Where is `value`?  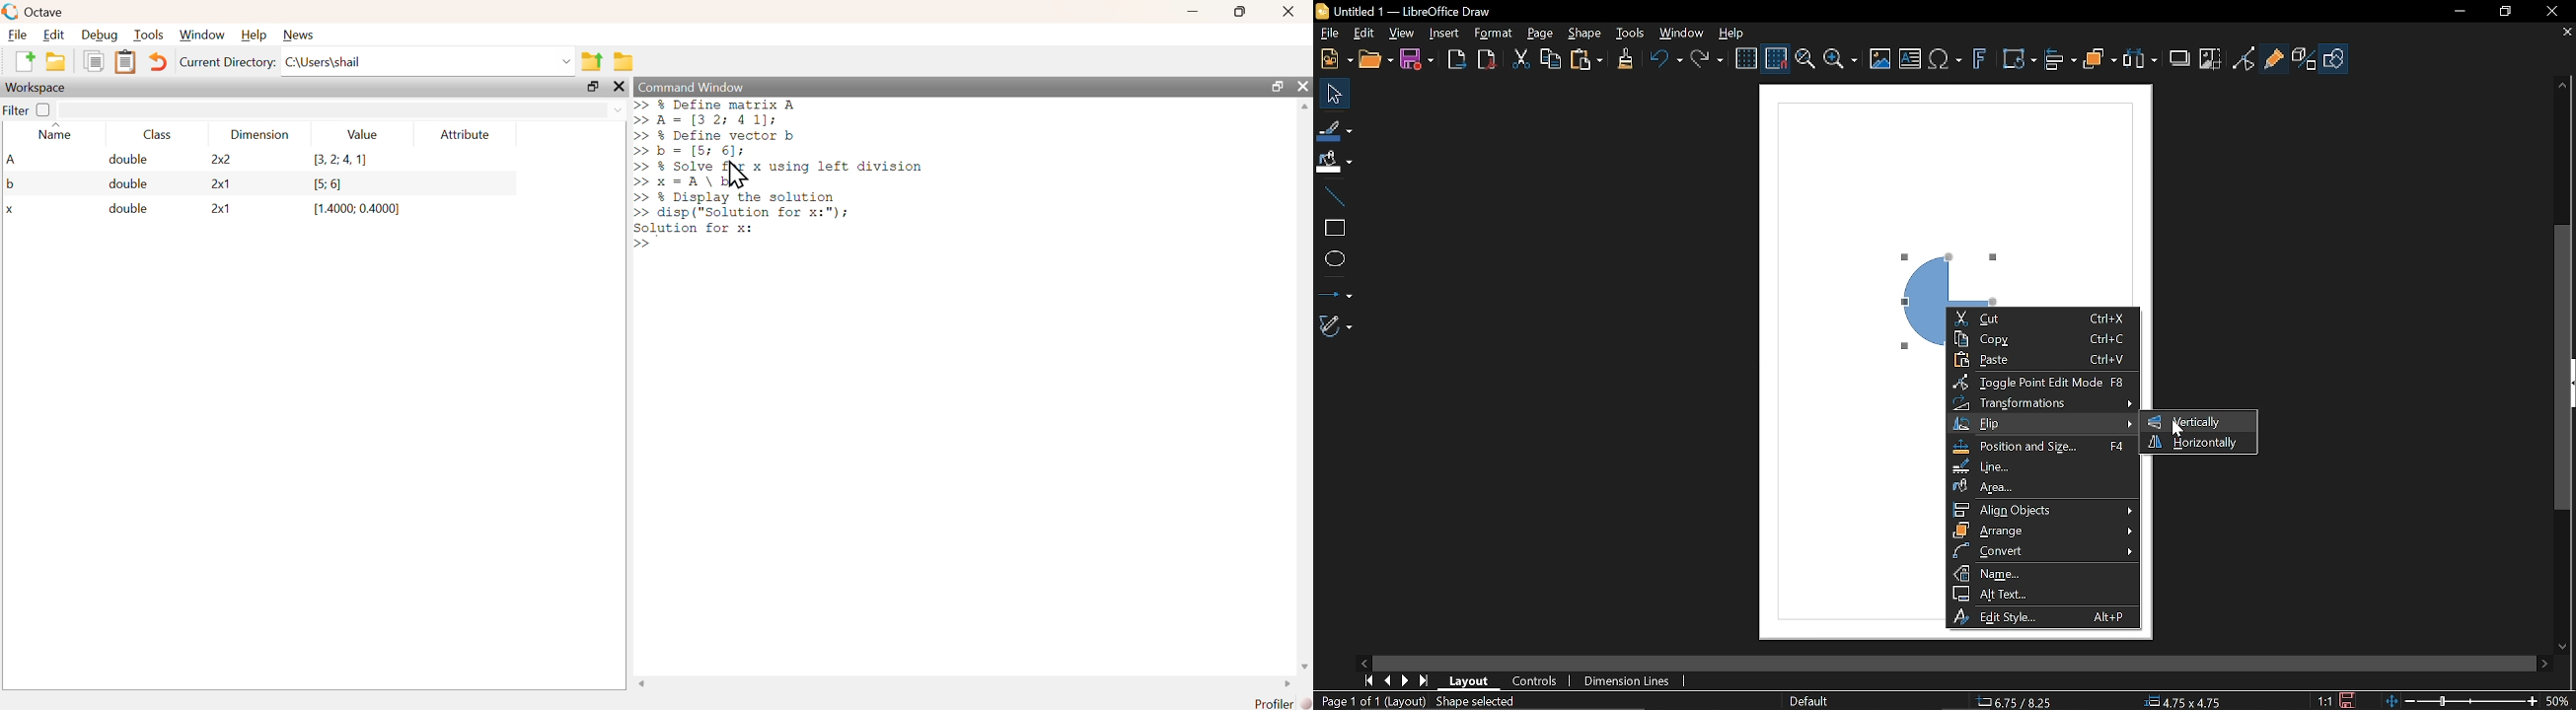
value is located at coordinates (362, 135).